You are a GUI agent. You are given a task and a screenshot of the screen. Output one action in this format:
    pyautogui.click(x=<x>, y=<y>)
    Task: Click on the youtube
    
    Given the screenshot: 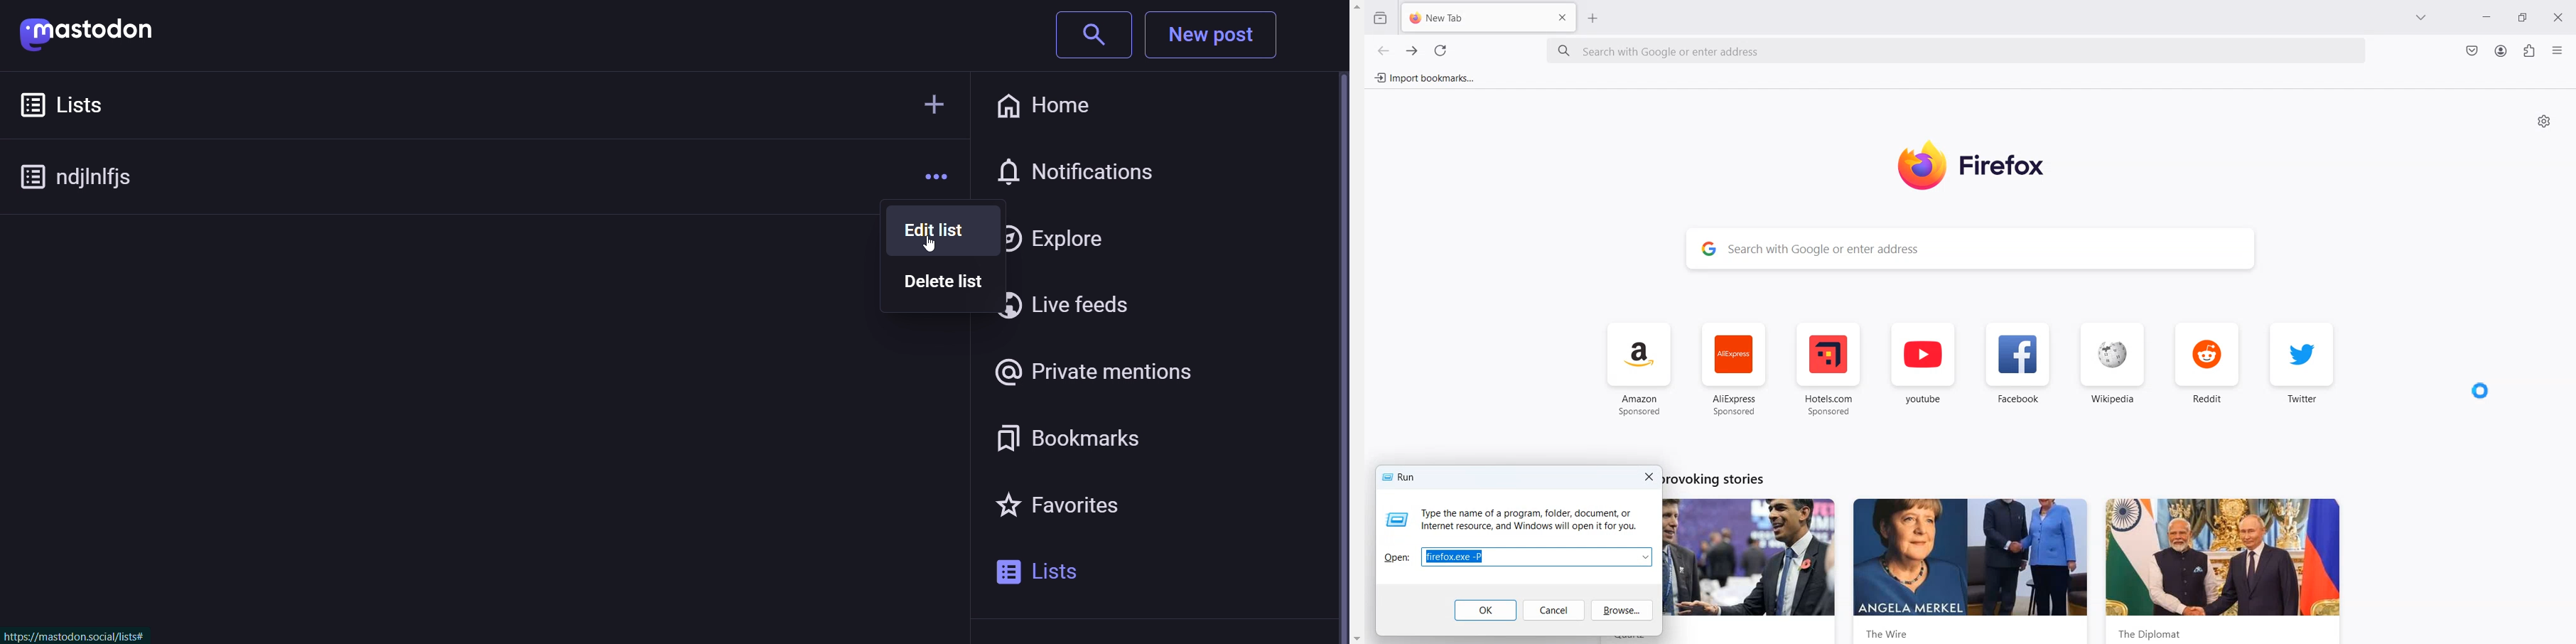 What is the action you would take?
    pyautogui.click(x=1924, y=371)
    